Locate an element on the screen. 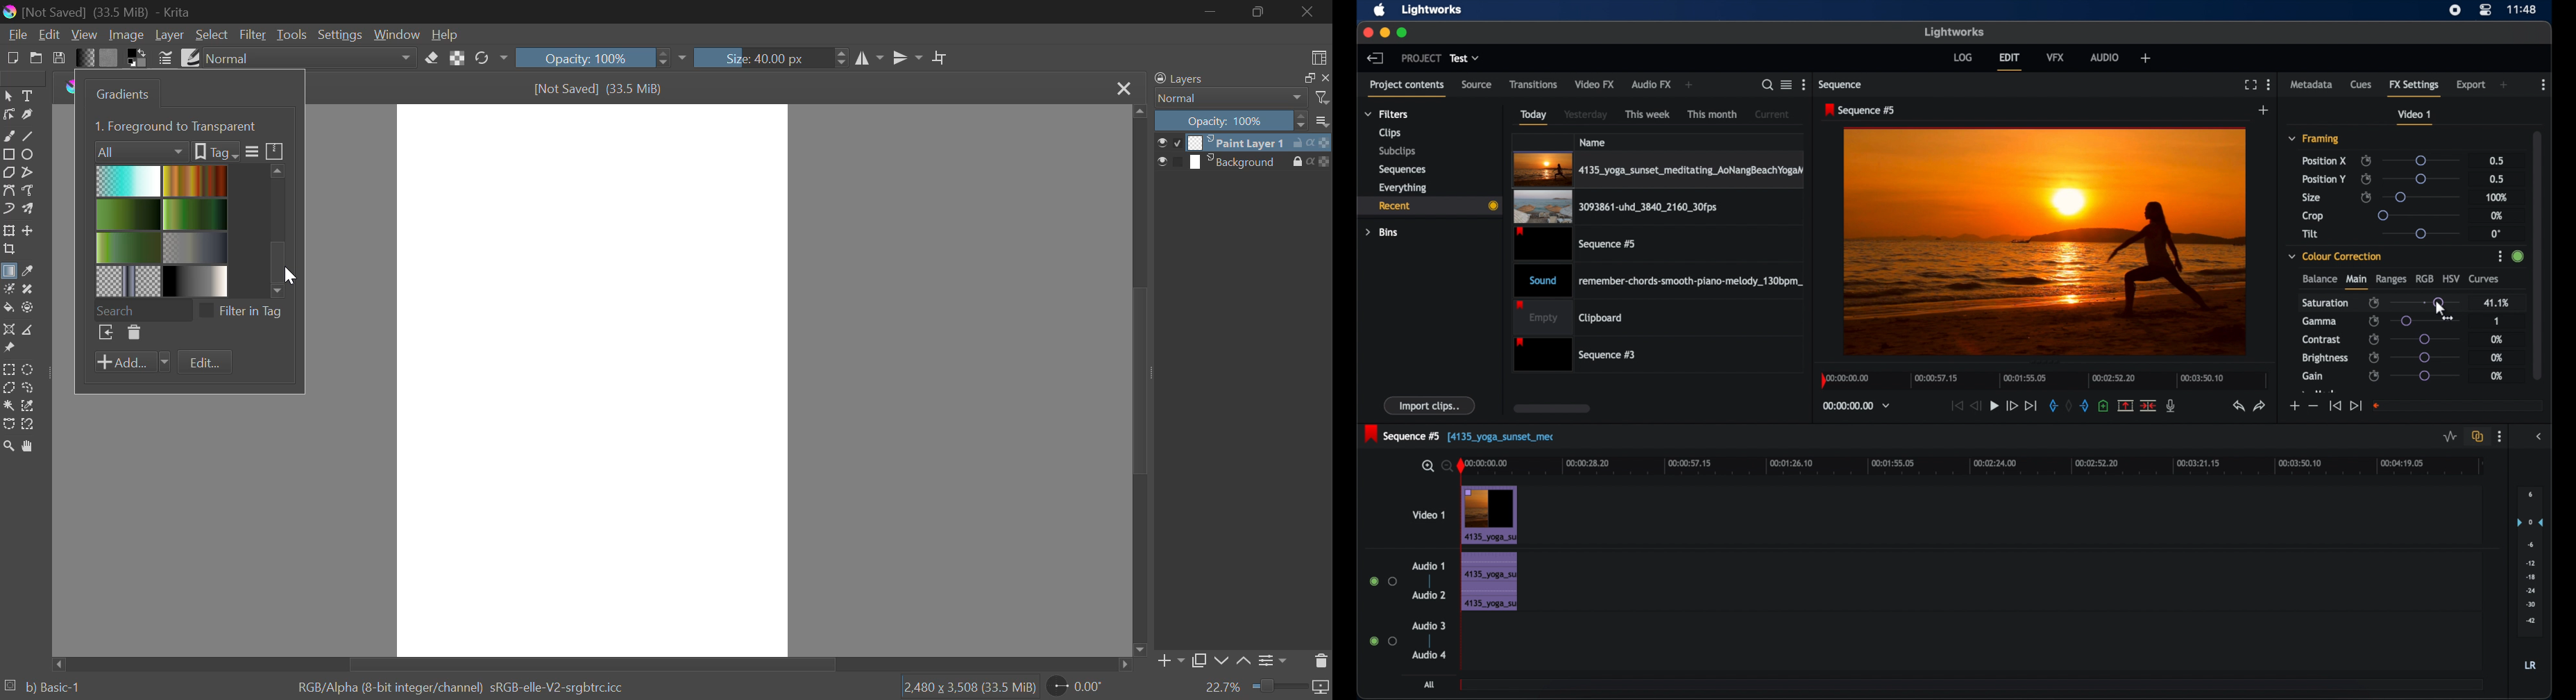 This screenshot has width=2576, height=700. Zoom is located at coordinates (8, 446).